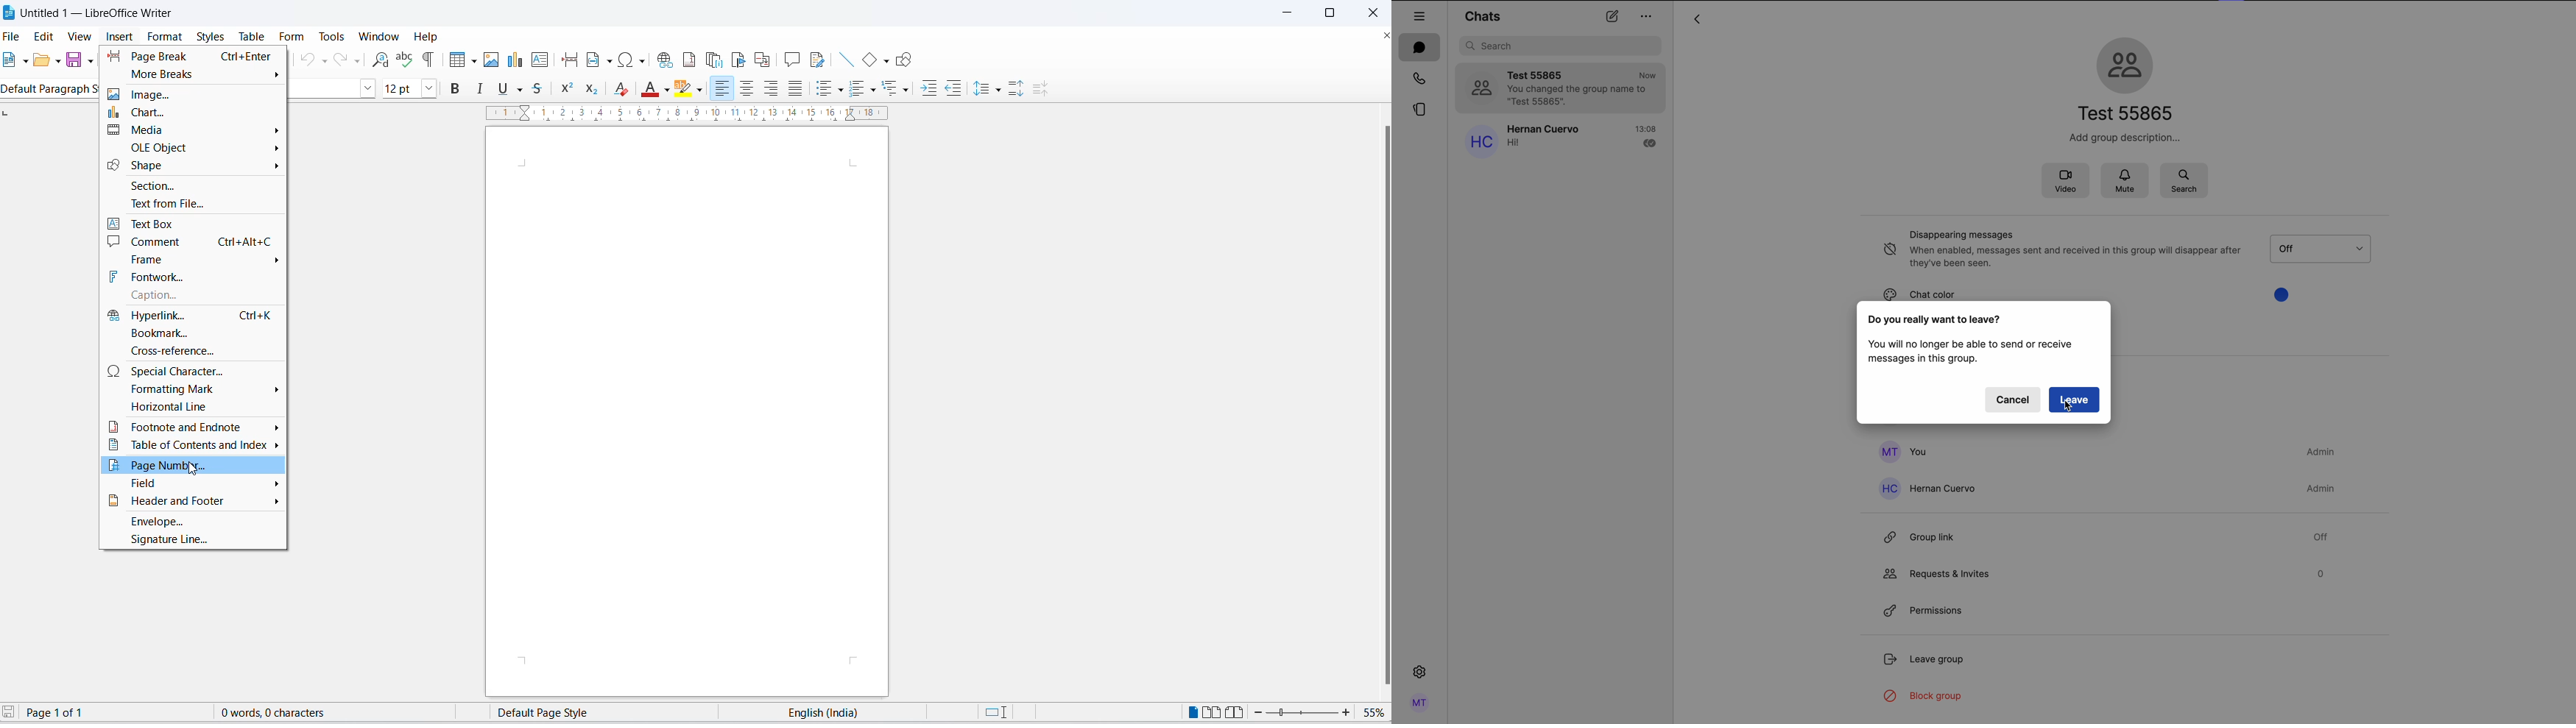 This screenshot has width=2576, height=728. What do you see at coordinates (1383, 404) in the screenshot?
I see `scroll bar` at bounding box center [1383, 404].